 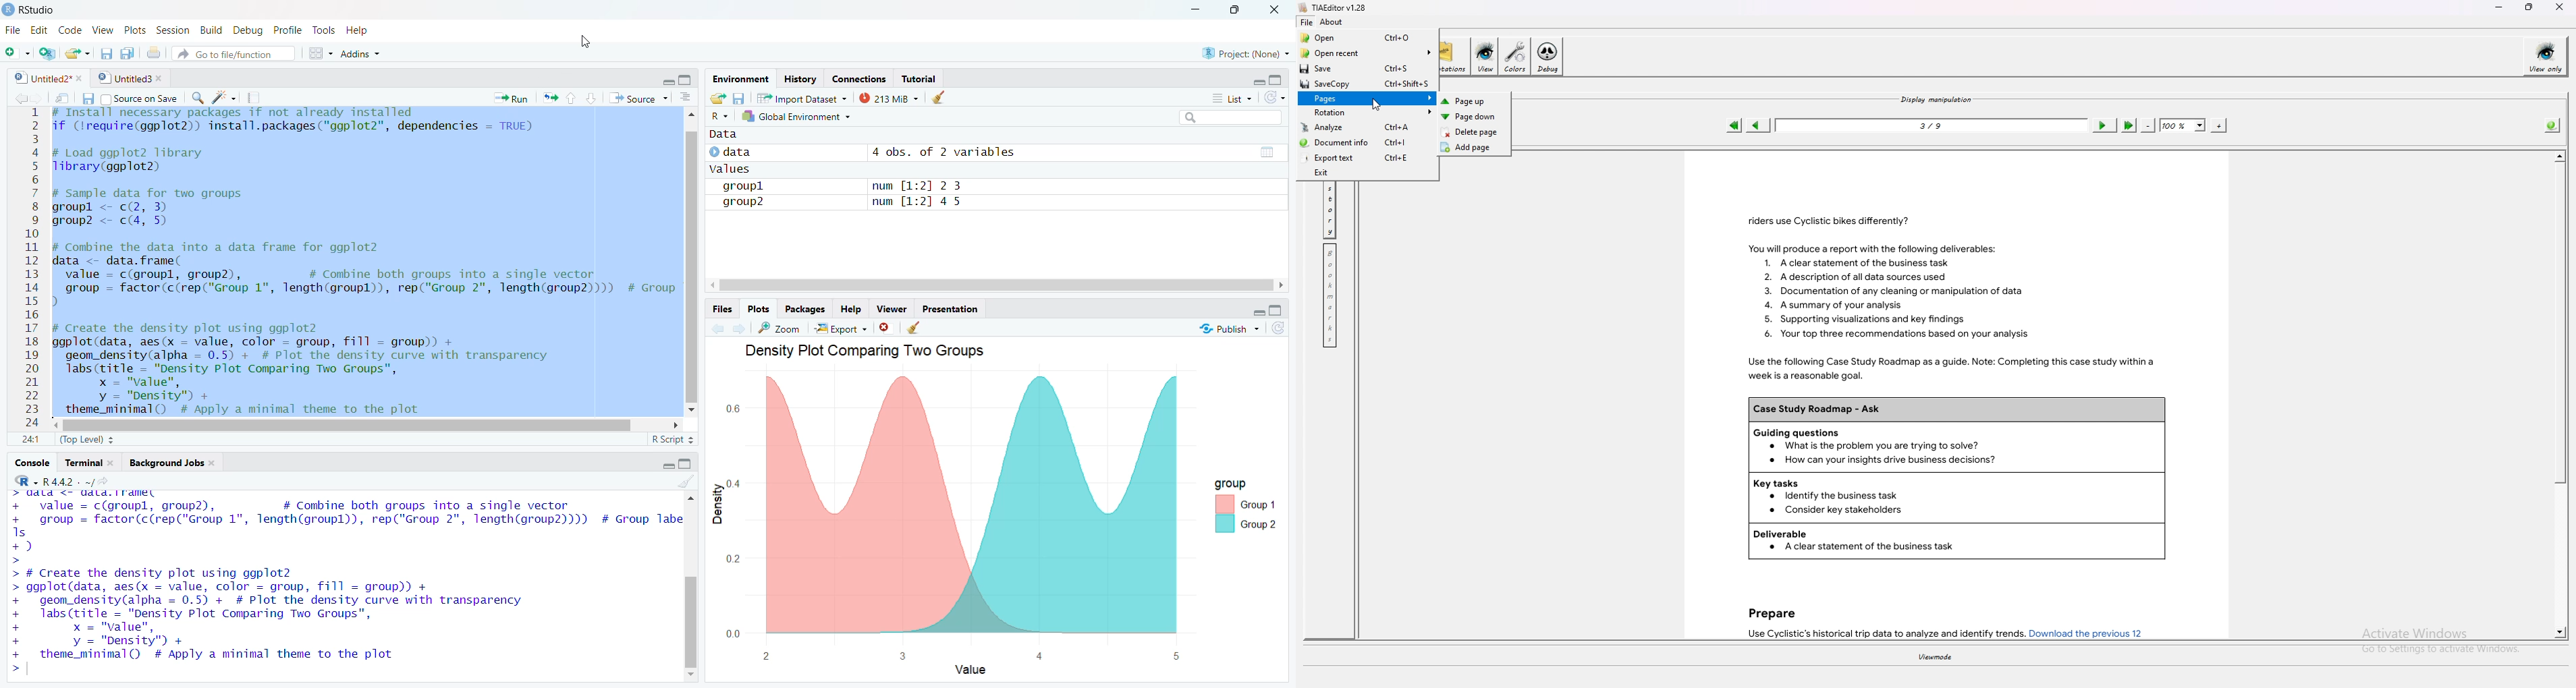 What do you see at coordinates (1256, 152) in the screenshot?
I see `calendar` at bounding box center [1256, 152].